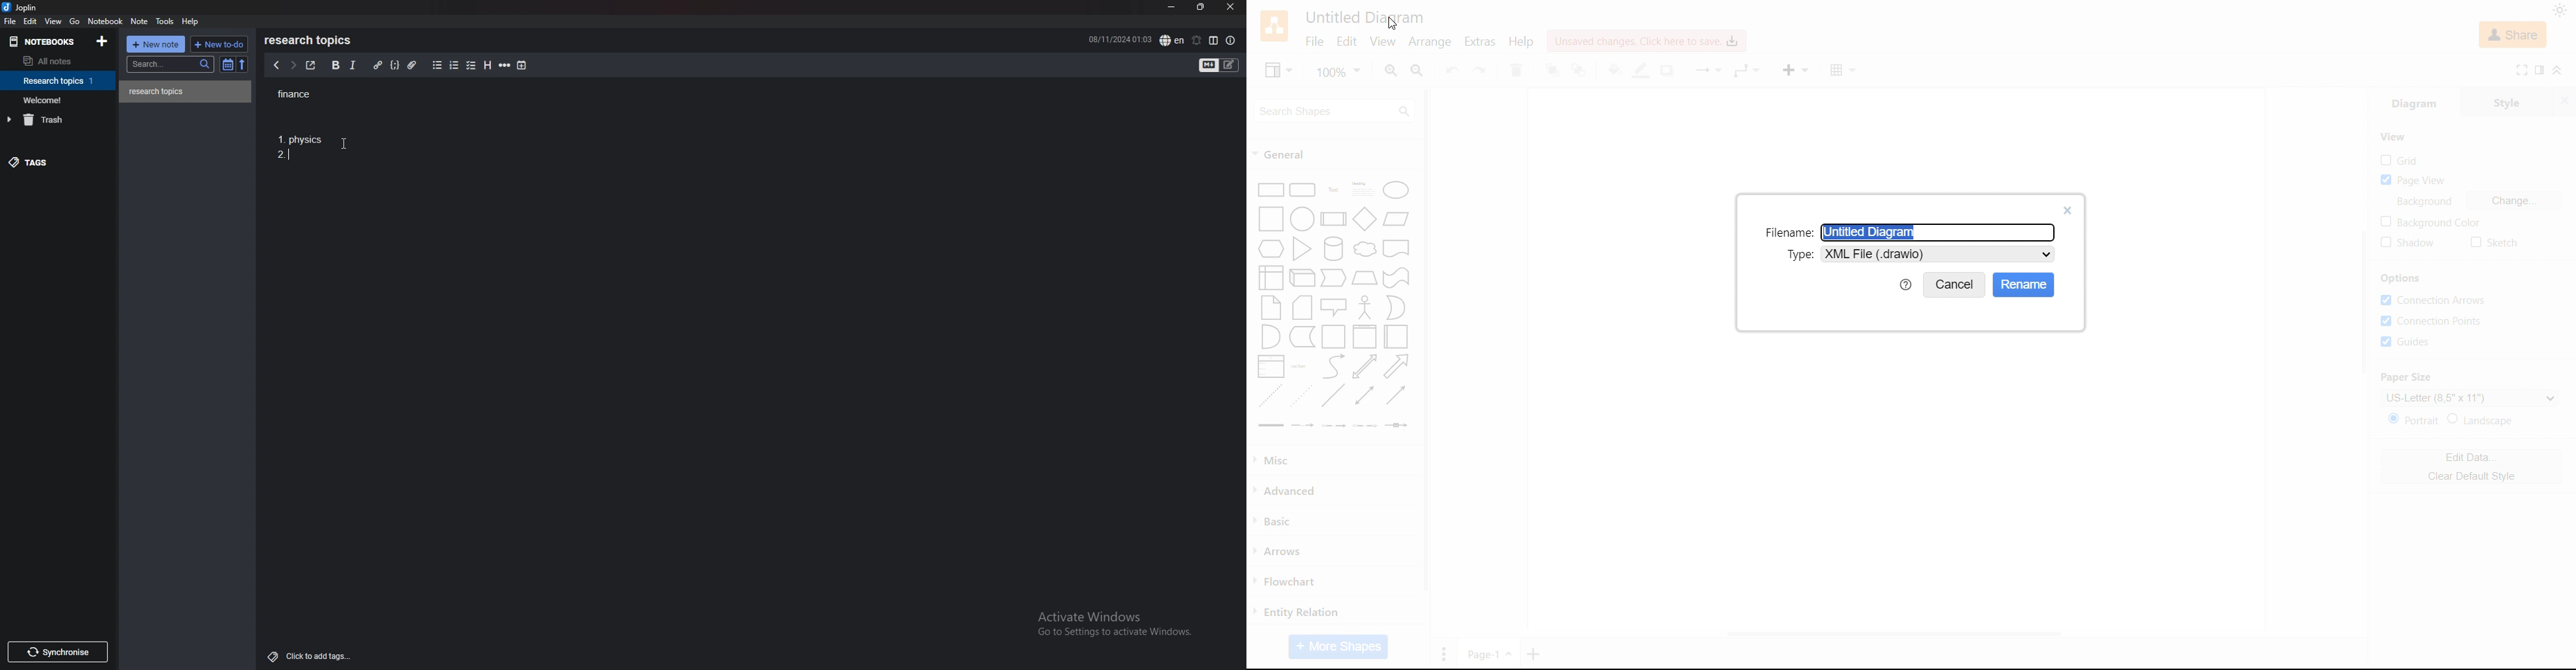  What do you see at coordinates (74, 21) in the screenshot?
I see `go` at bounding box center [74, 21].